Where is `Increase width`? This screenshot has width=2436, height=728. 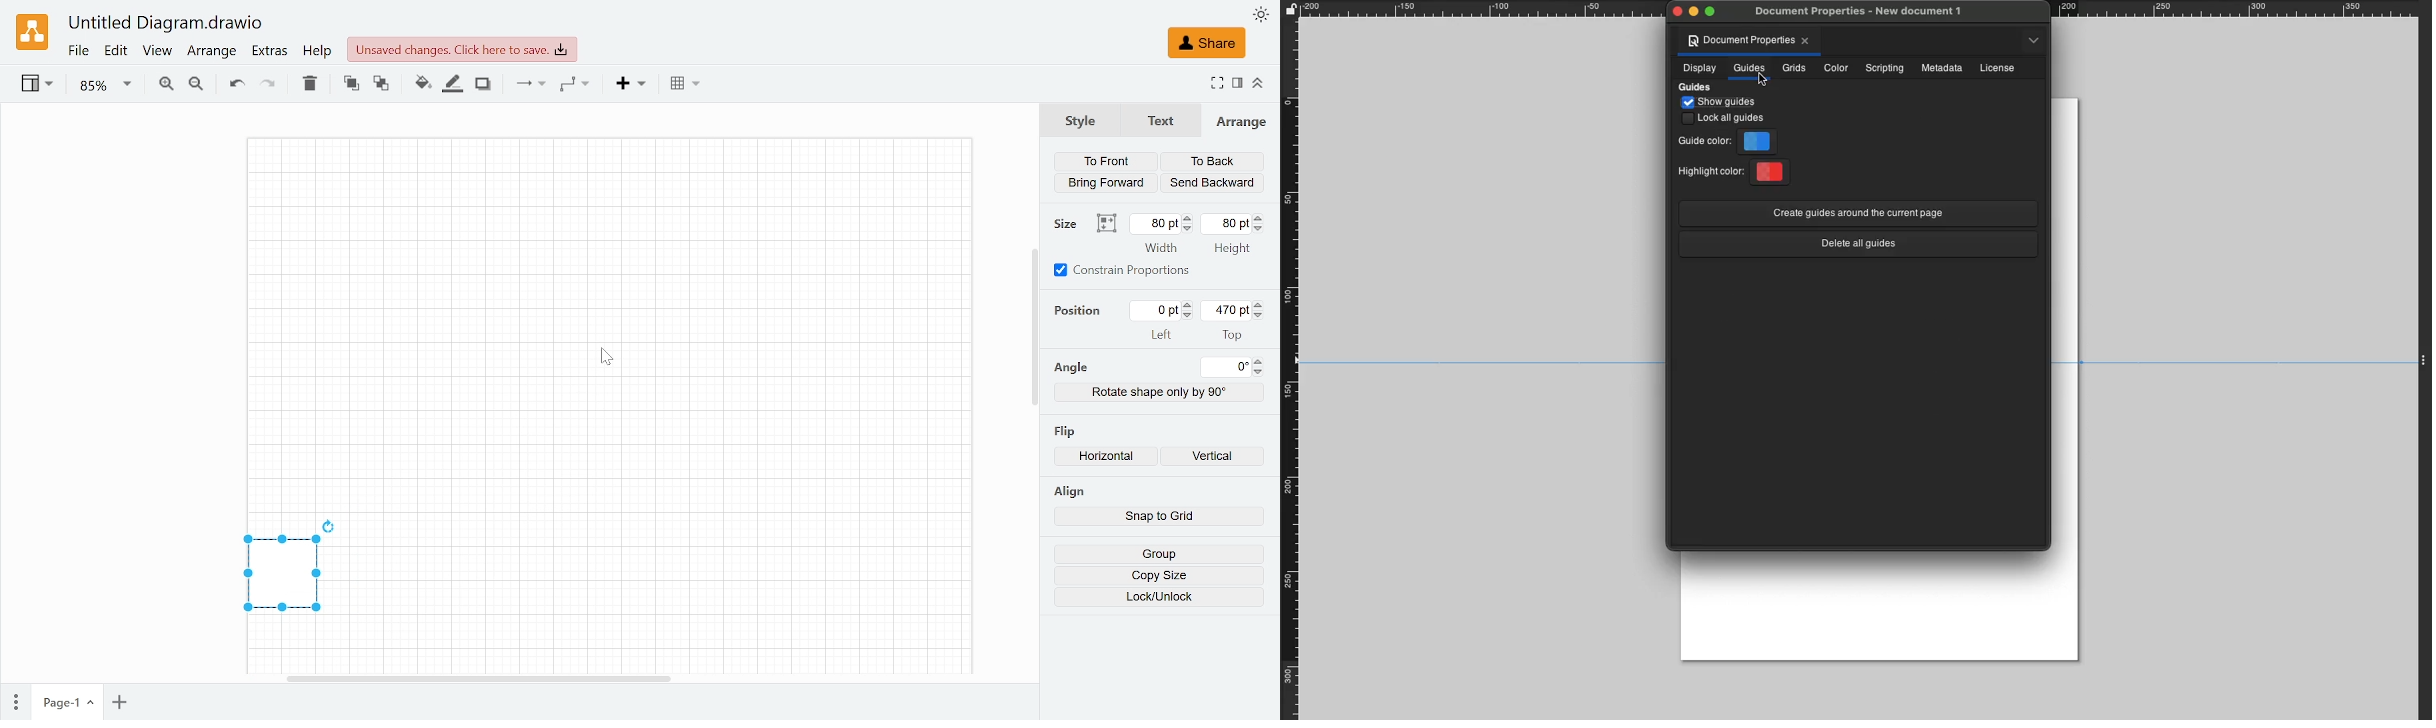
Increase width is located at coordinates (1189, 218).